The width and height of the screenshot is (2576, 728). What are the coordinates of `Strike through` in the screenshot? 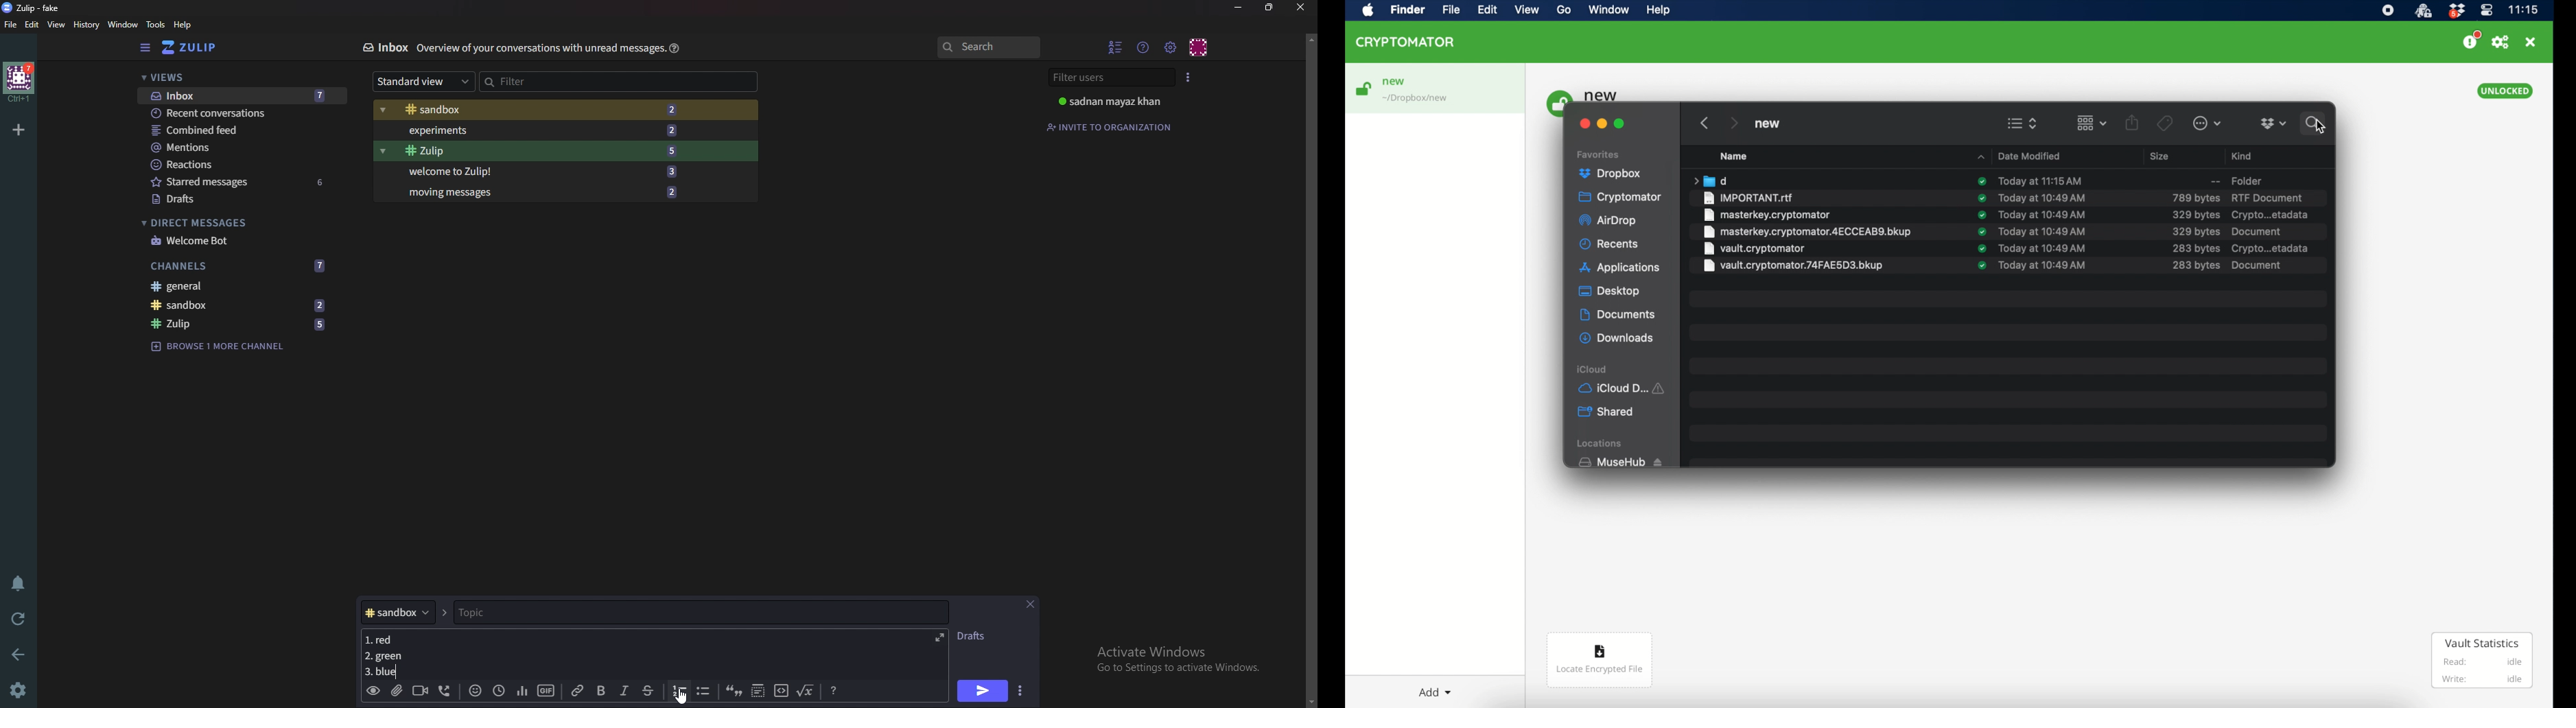 It's located at (648, 691).